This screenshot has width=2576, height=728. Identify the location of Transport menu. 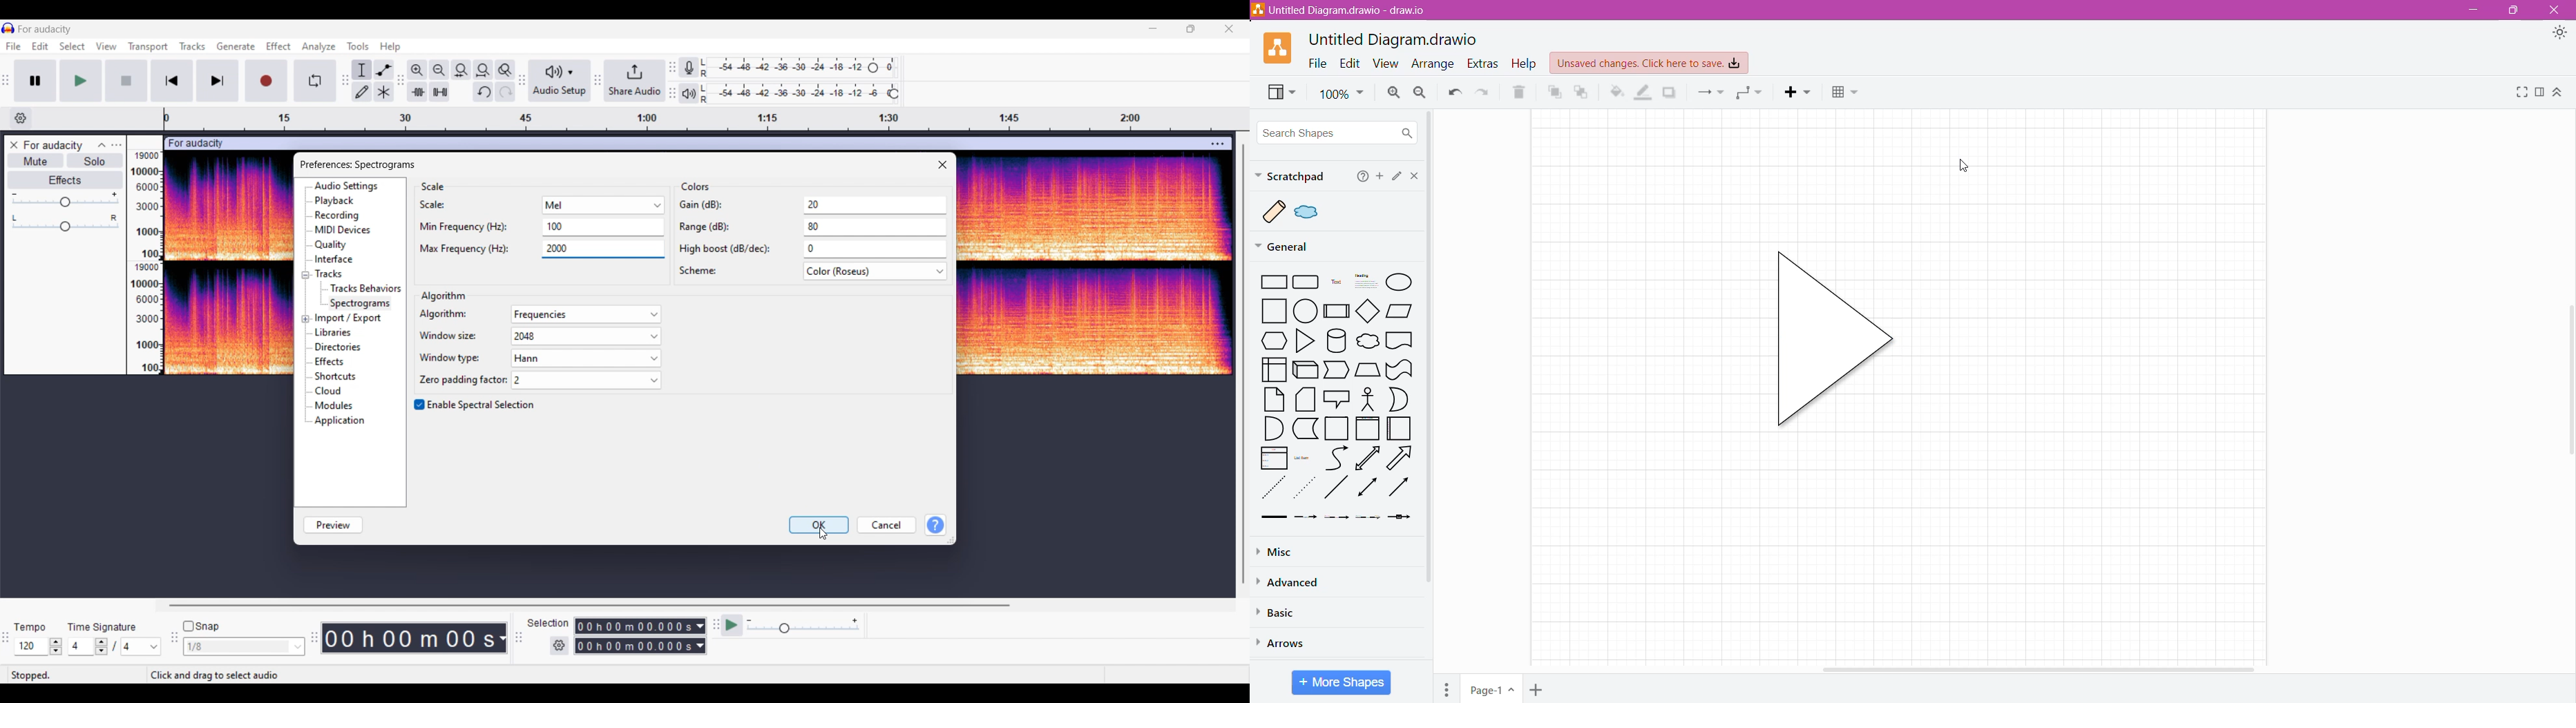
(148, 48).